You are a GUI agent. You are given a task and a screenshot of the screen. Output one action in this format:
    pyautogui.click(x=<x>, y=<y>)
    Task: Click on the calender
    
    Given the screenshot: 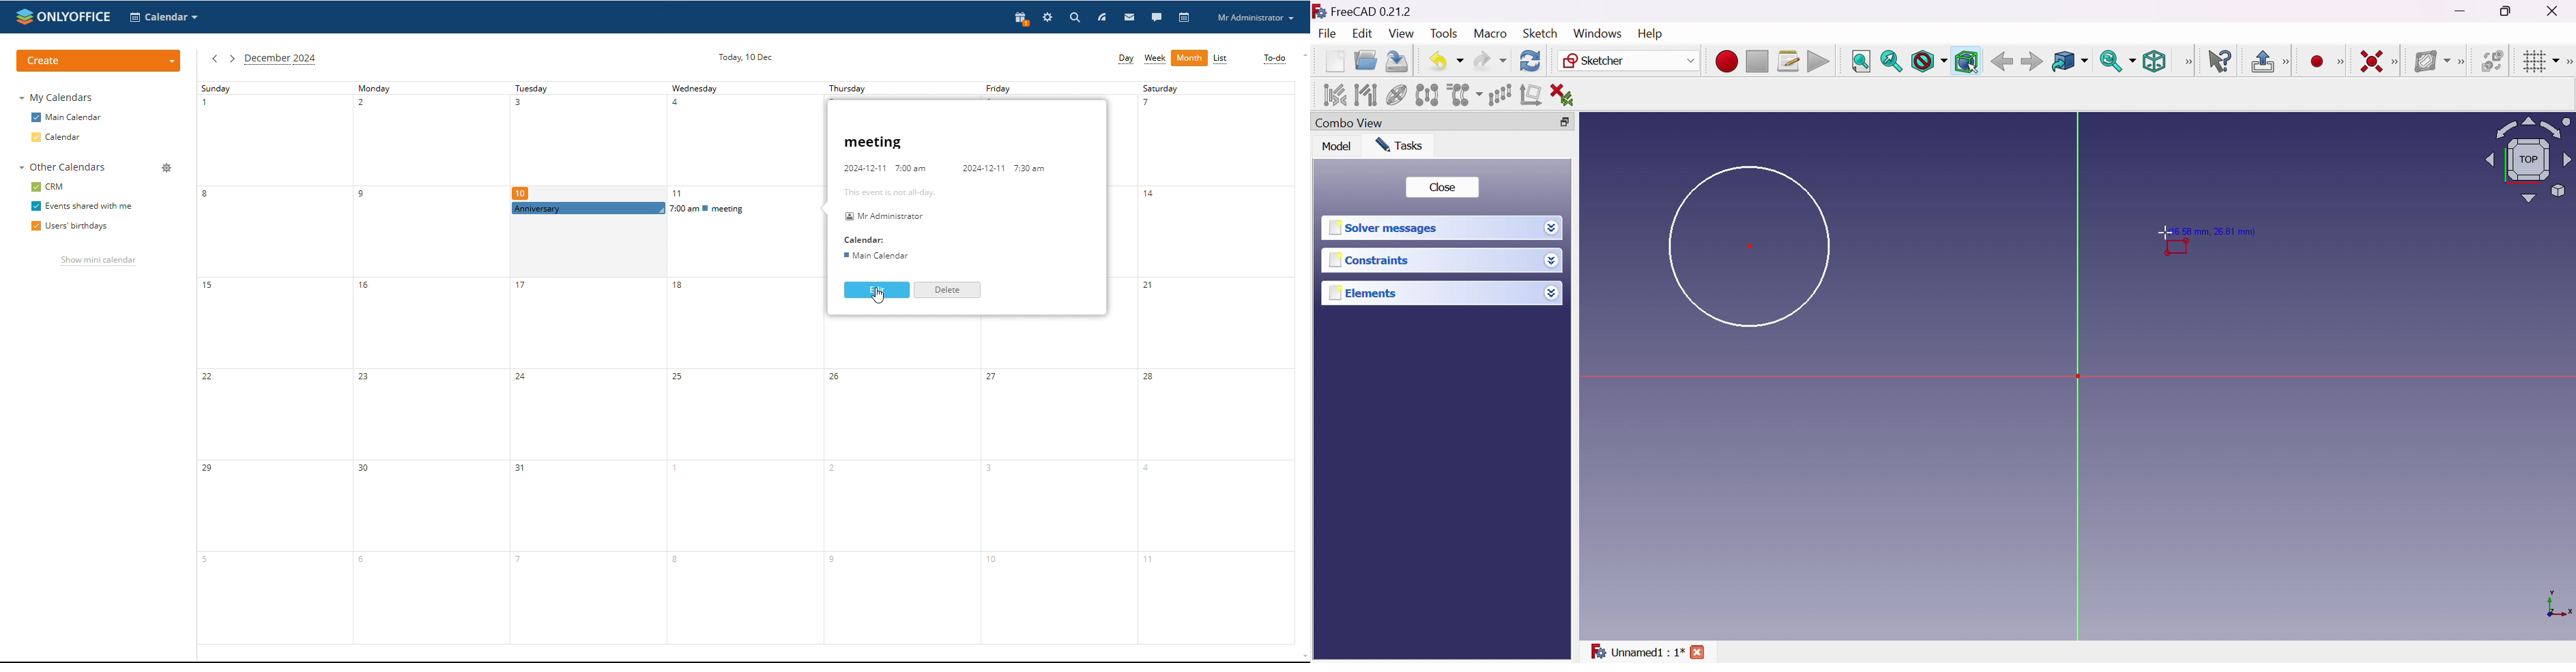 What is the action you would take?
    pyautogui.click(x=867, y=239)
    